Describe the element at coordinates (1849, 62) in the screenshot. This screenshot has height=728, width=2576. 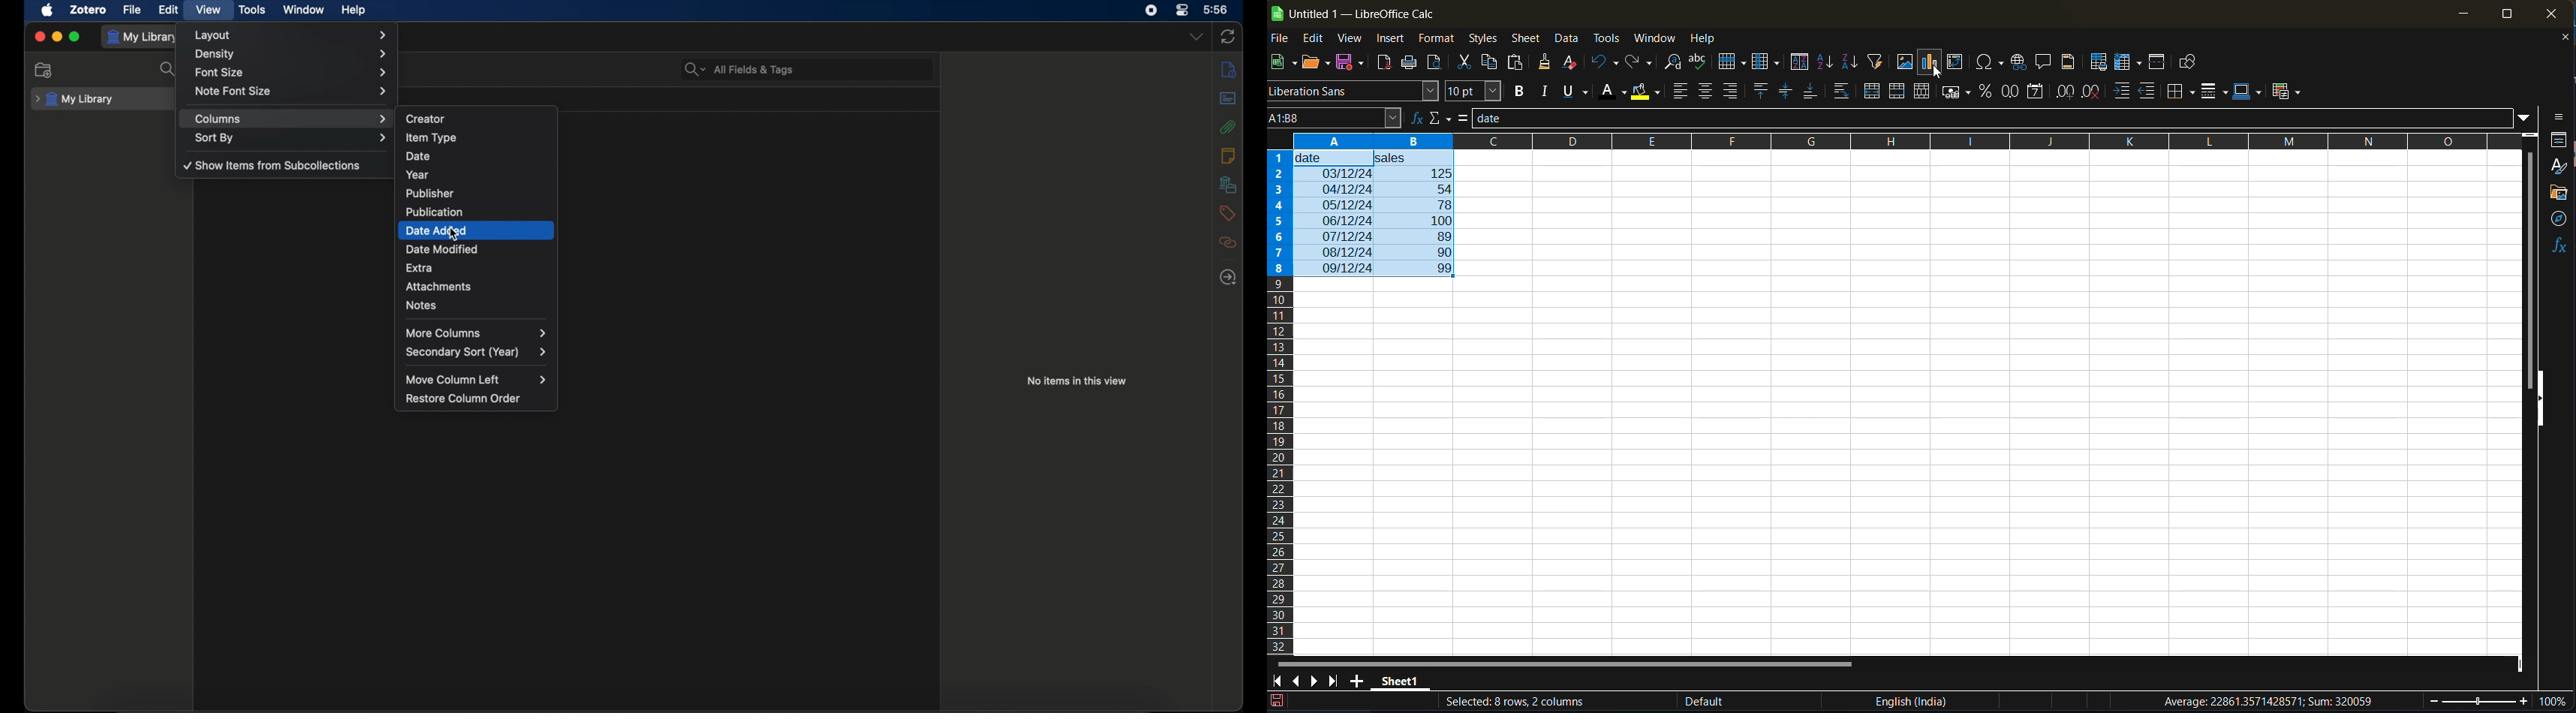
I see `sort descending` at that location.